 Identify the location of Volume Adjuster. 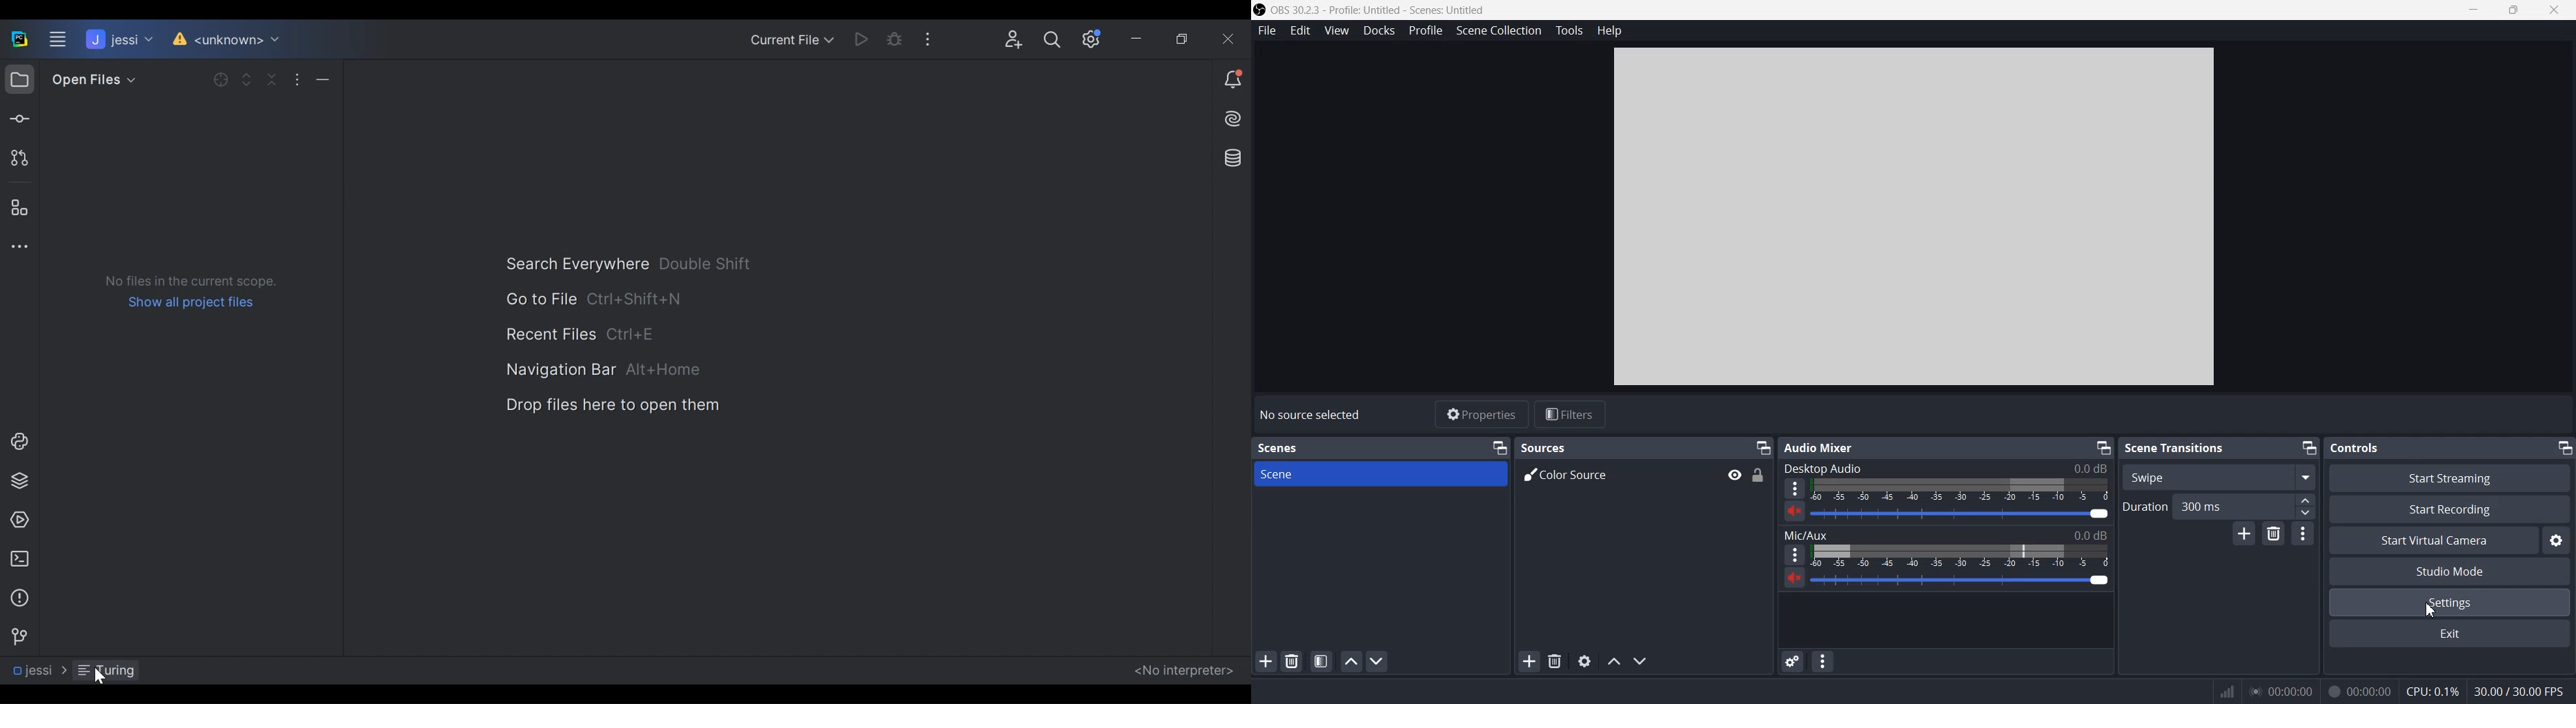
(1960, 580).